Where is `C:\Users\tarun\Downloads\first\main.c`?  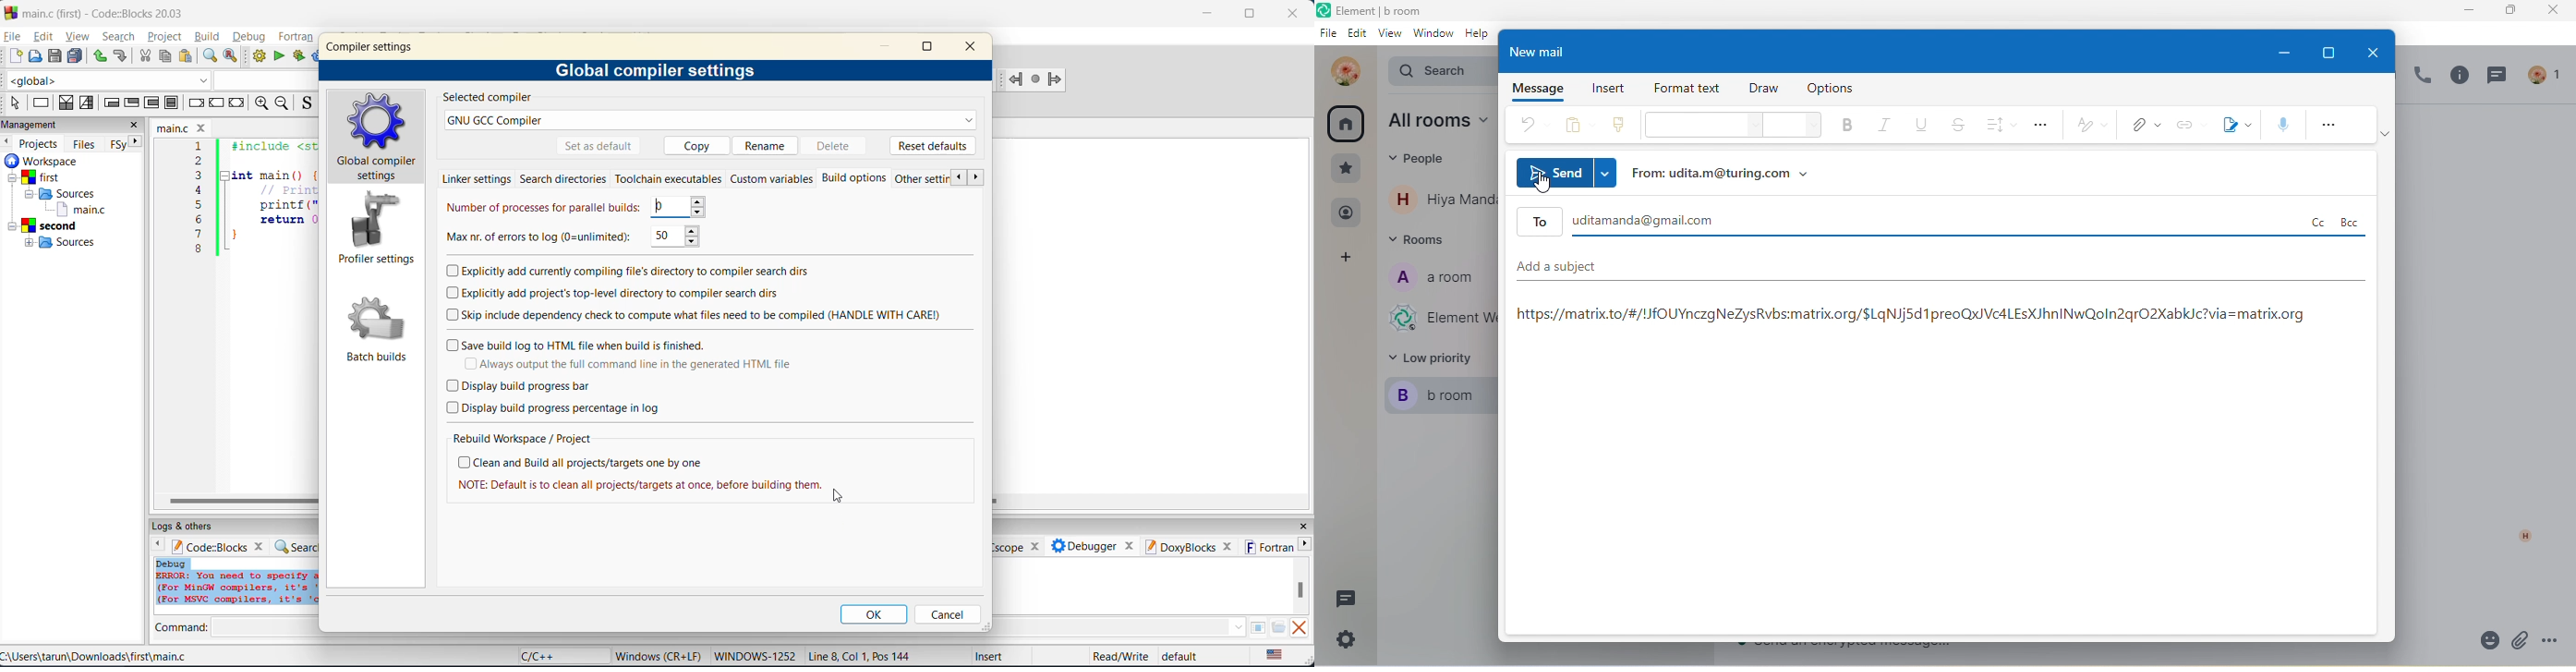 C:\Users\tarun\Downloads\first\main.c is located at coordinates (98, 656).